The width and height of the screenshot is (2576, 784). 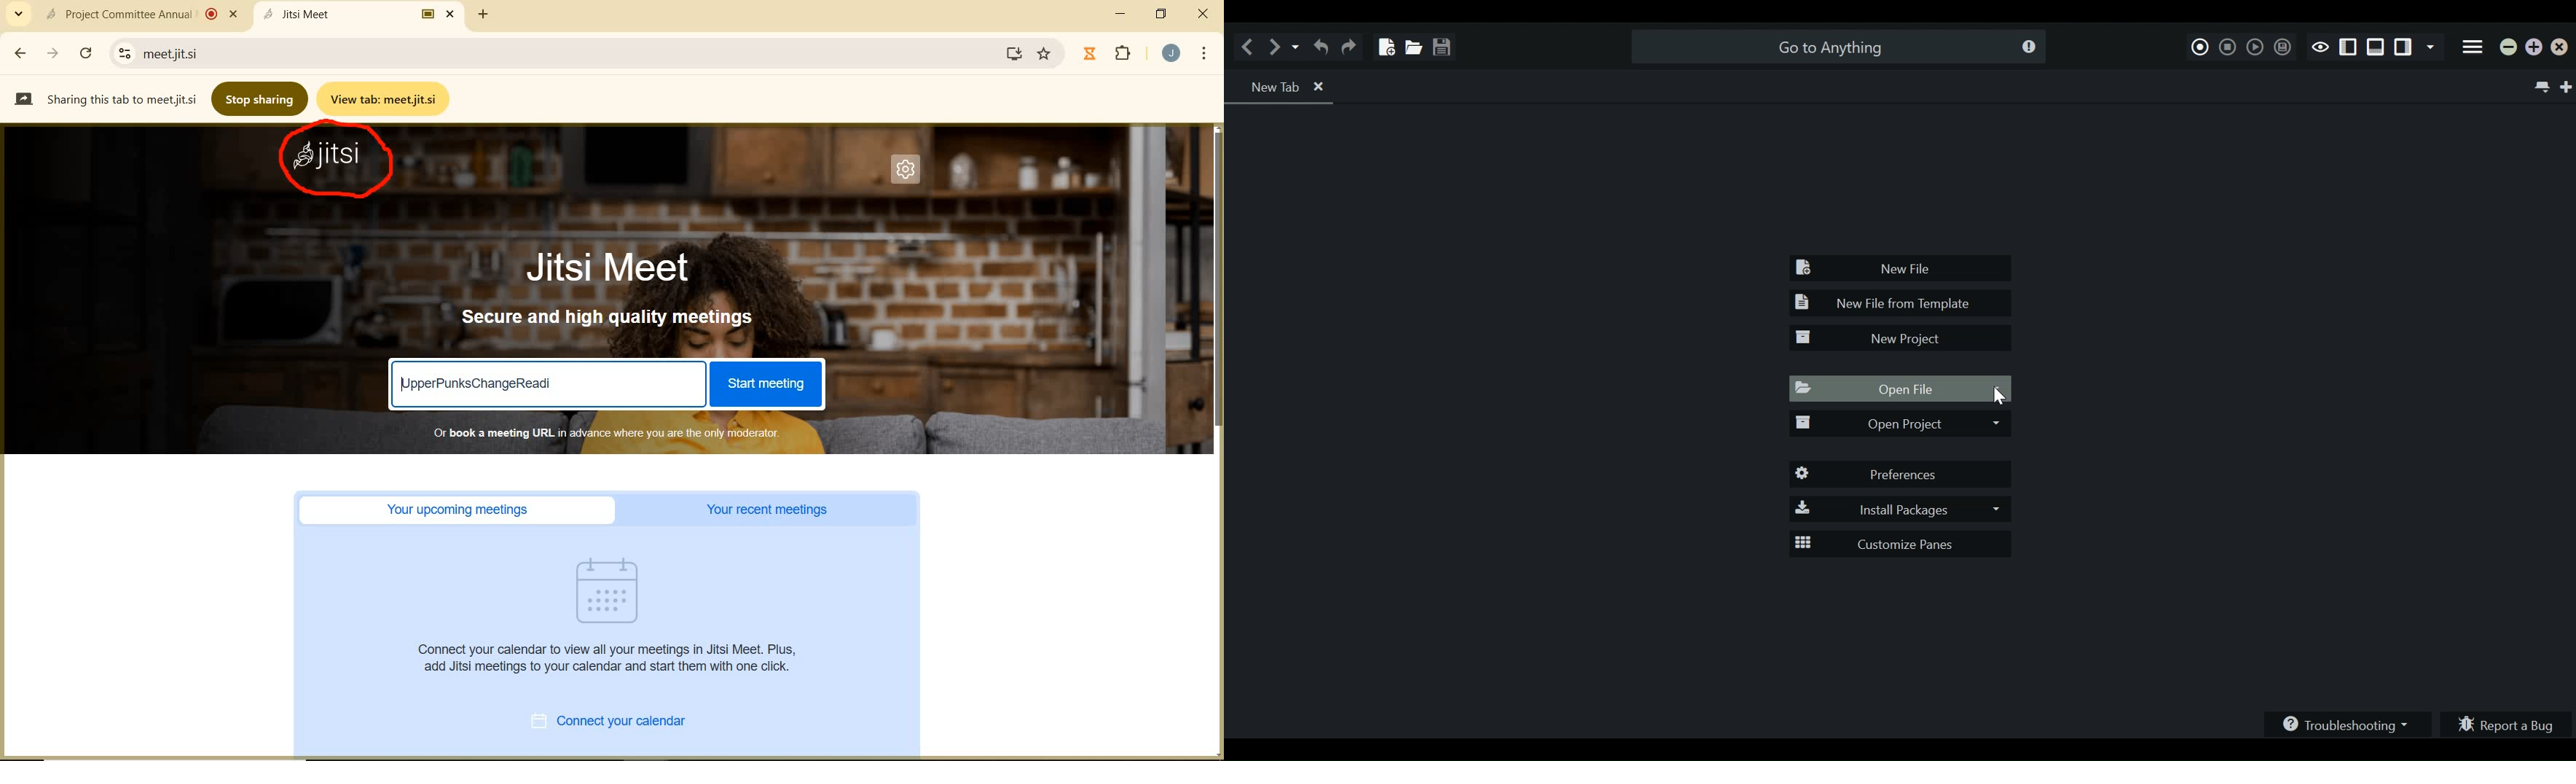 I want to click on SECURE AND HIGH QUALITY MEETINGS, so click(x=609, y=318).